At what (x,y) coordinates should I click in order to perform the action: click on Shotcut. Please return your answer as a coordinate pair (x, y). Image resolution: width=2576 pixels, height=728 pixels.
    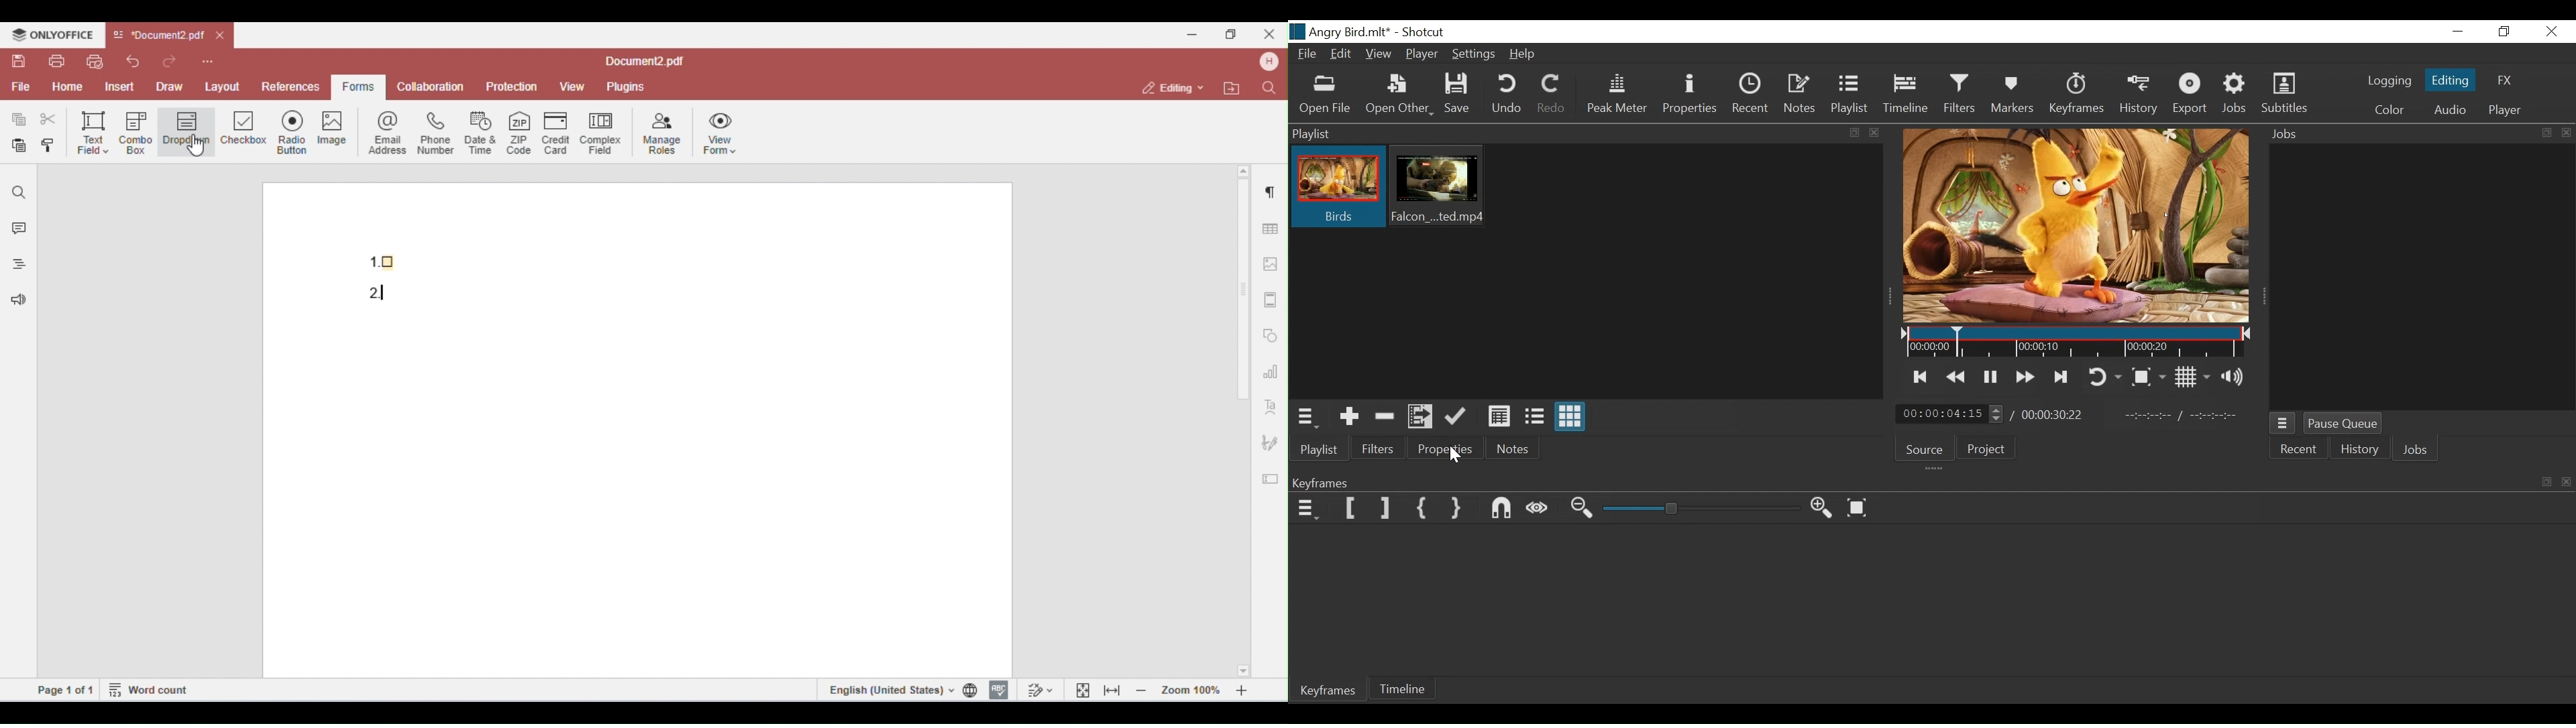
    Looking at the image, I should click on (1424, 32).